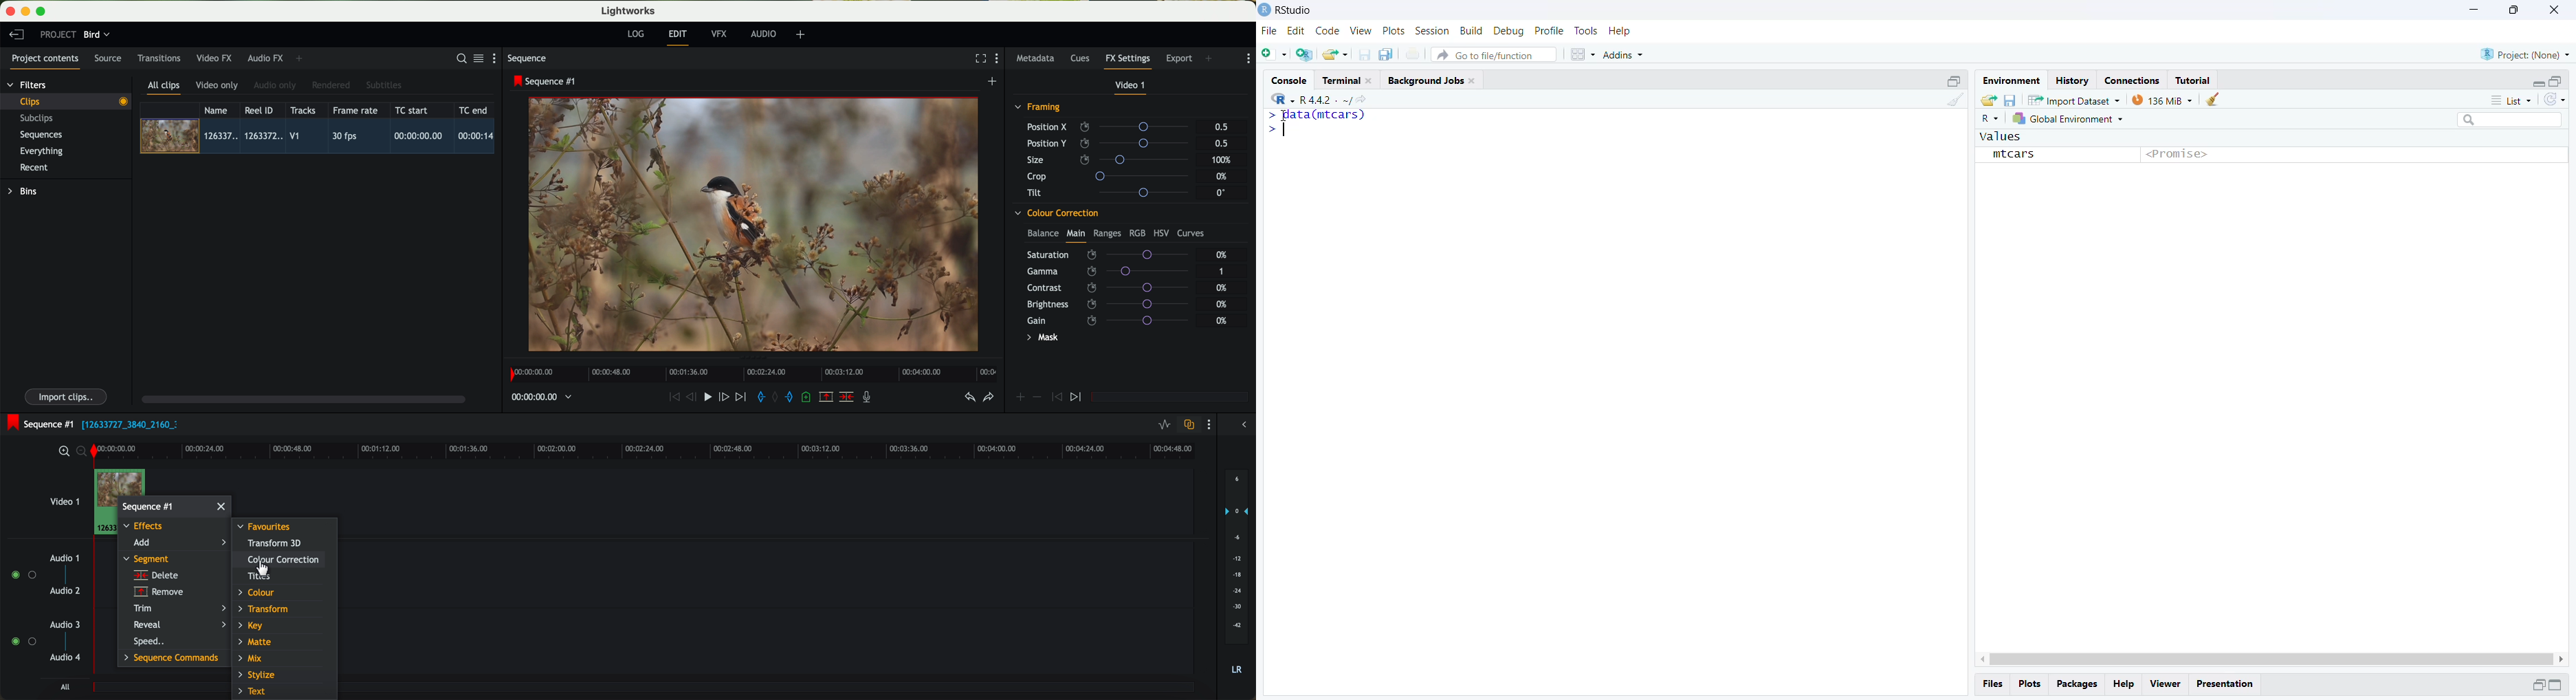 The height and width of the screenshot is (700, 2576). I want to click on undo, so click(969, 398).